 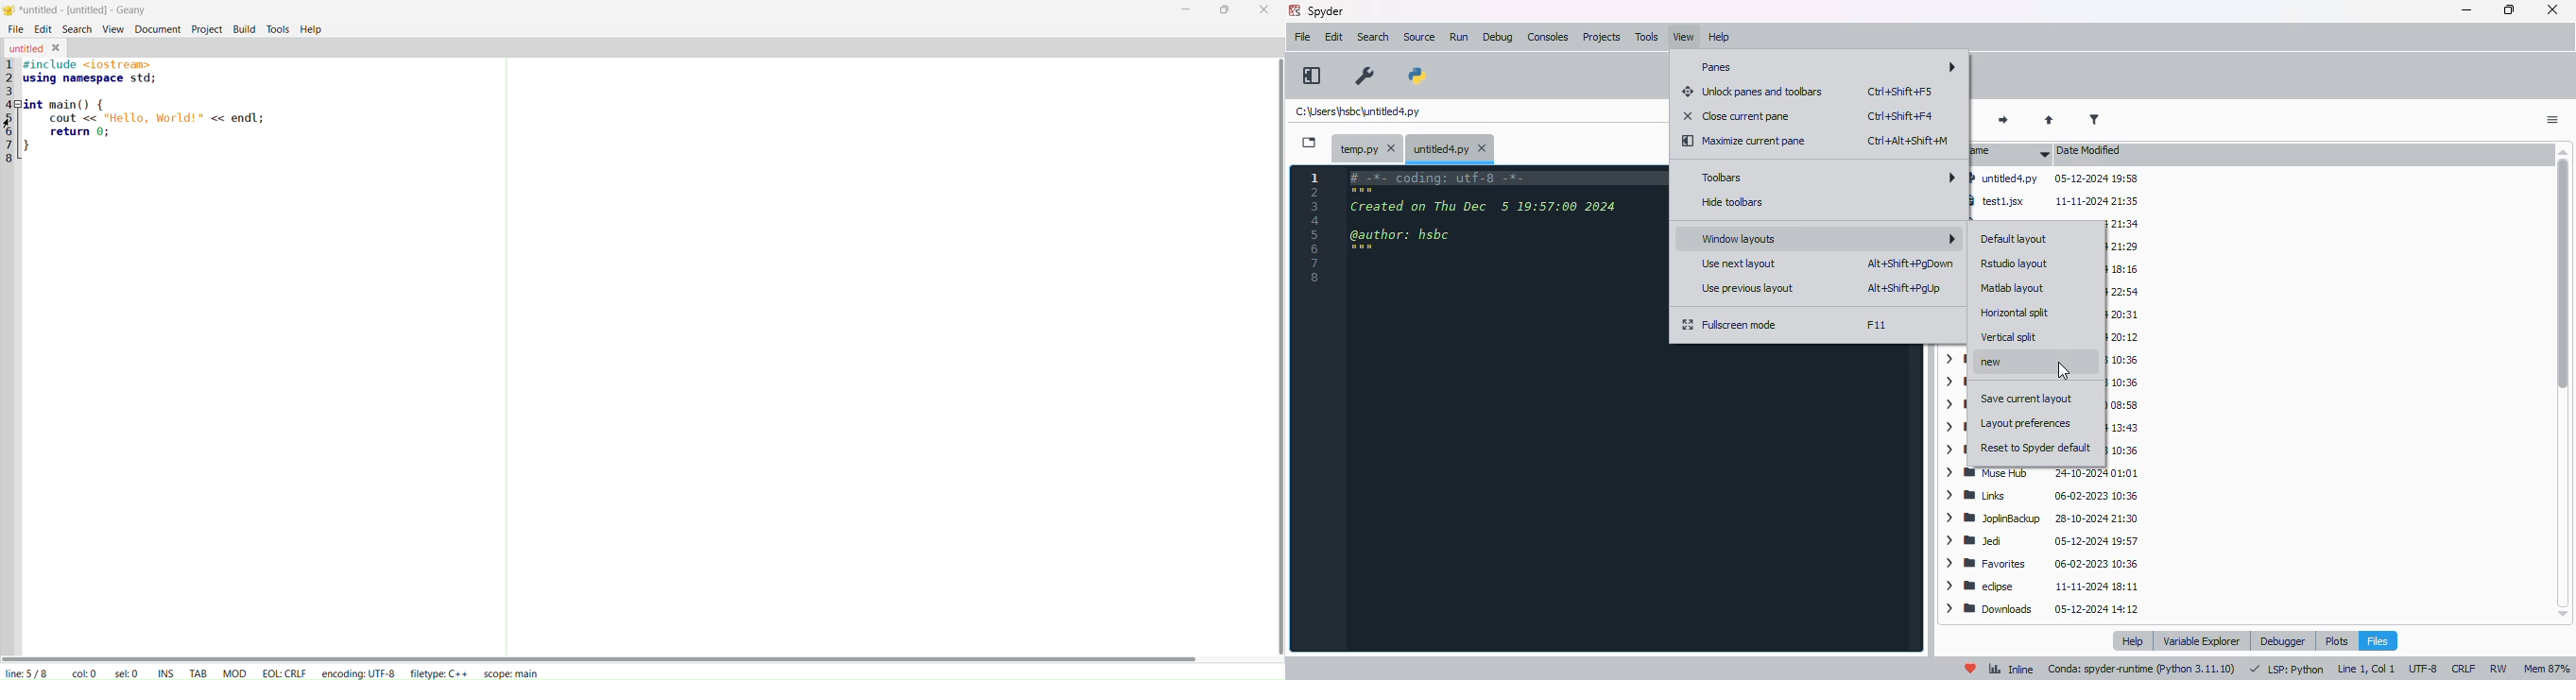 What do you see at coordinates (235, 672) in the screenshot?
I see `mod` at bounding box center [235, 672].